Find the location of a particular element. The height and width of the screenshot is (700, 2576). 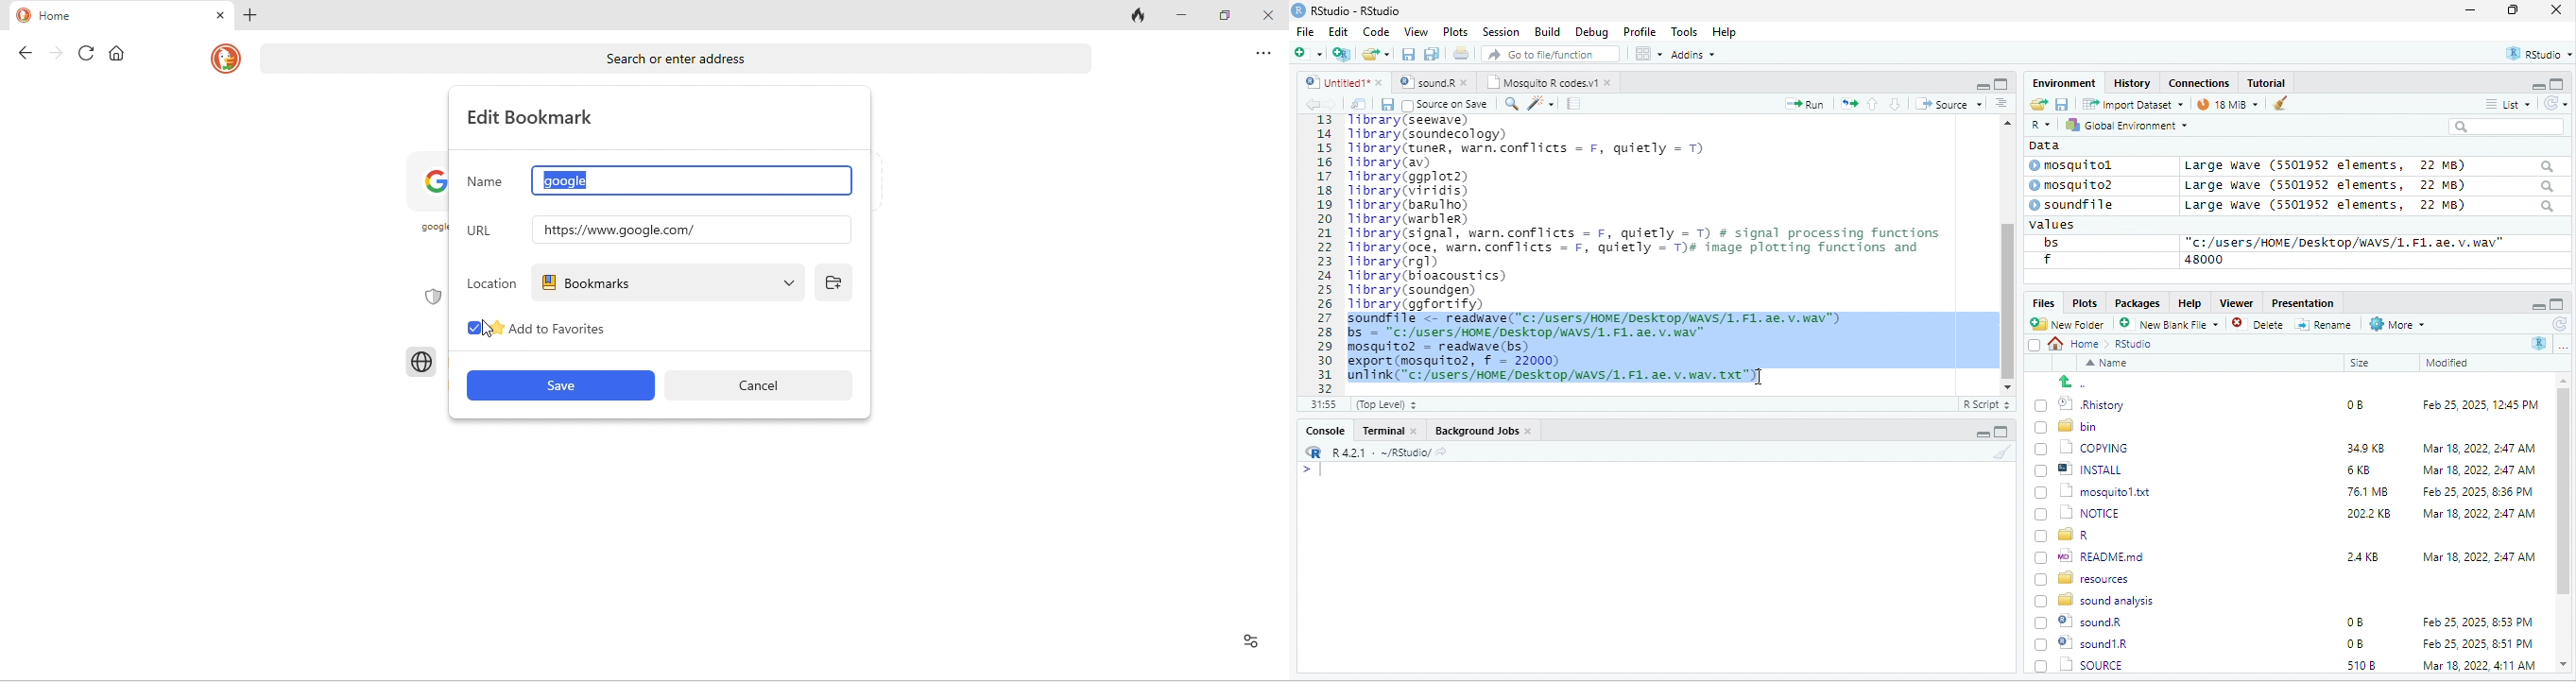

© mosquitol is located at coordinates (2085, 165).